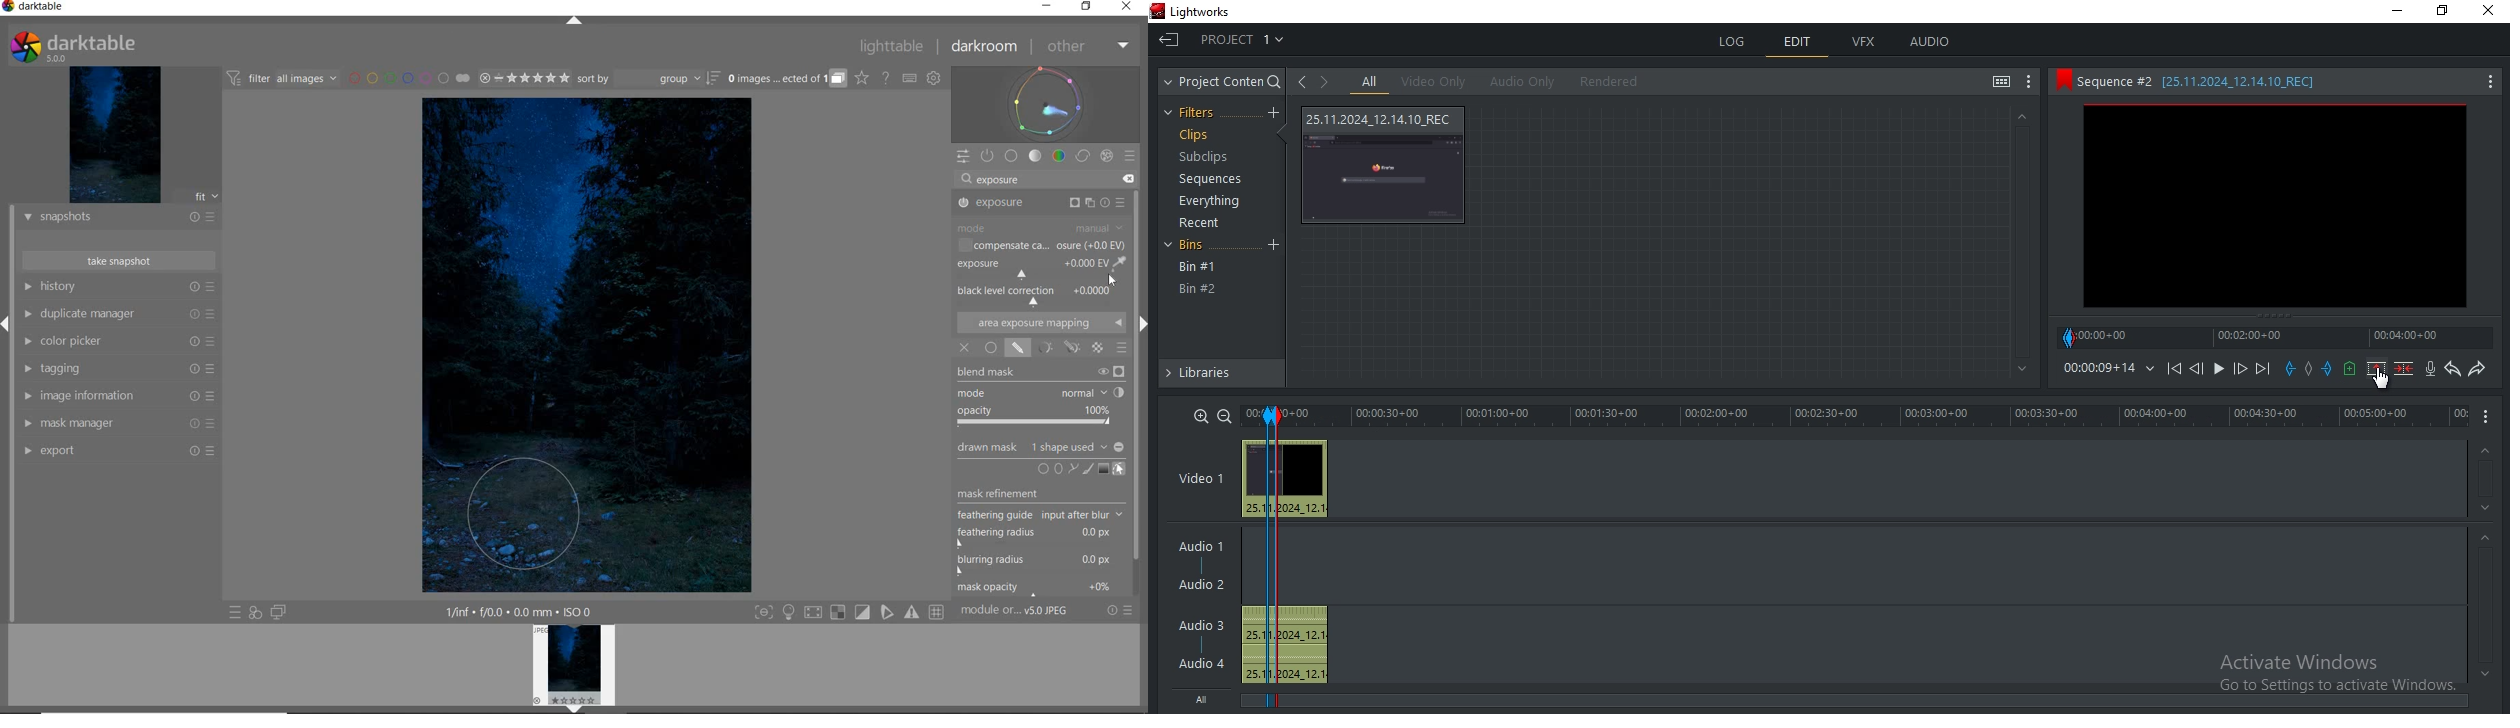 The width and height of the screenshot is (2520, 728). Describe the element at coordinates (1301, 81) in the screenshot. I see `go to previous viewed clip` at that location.